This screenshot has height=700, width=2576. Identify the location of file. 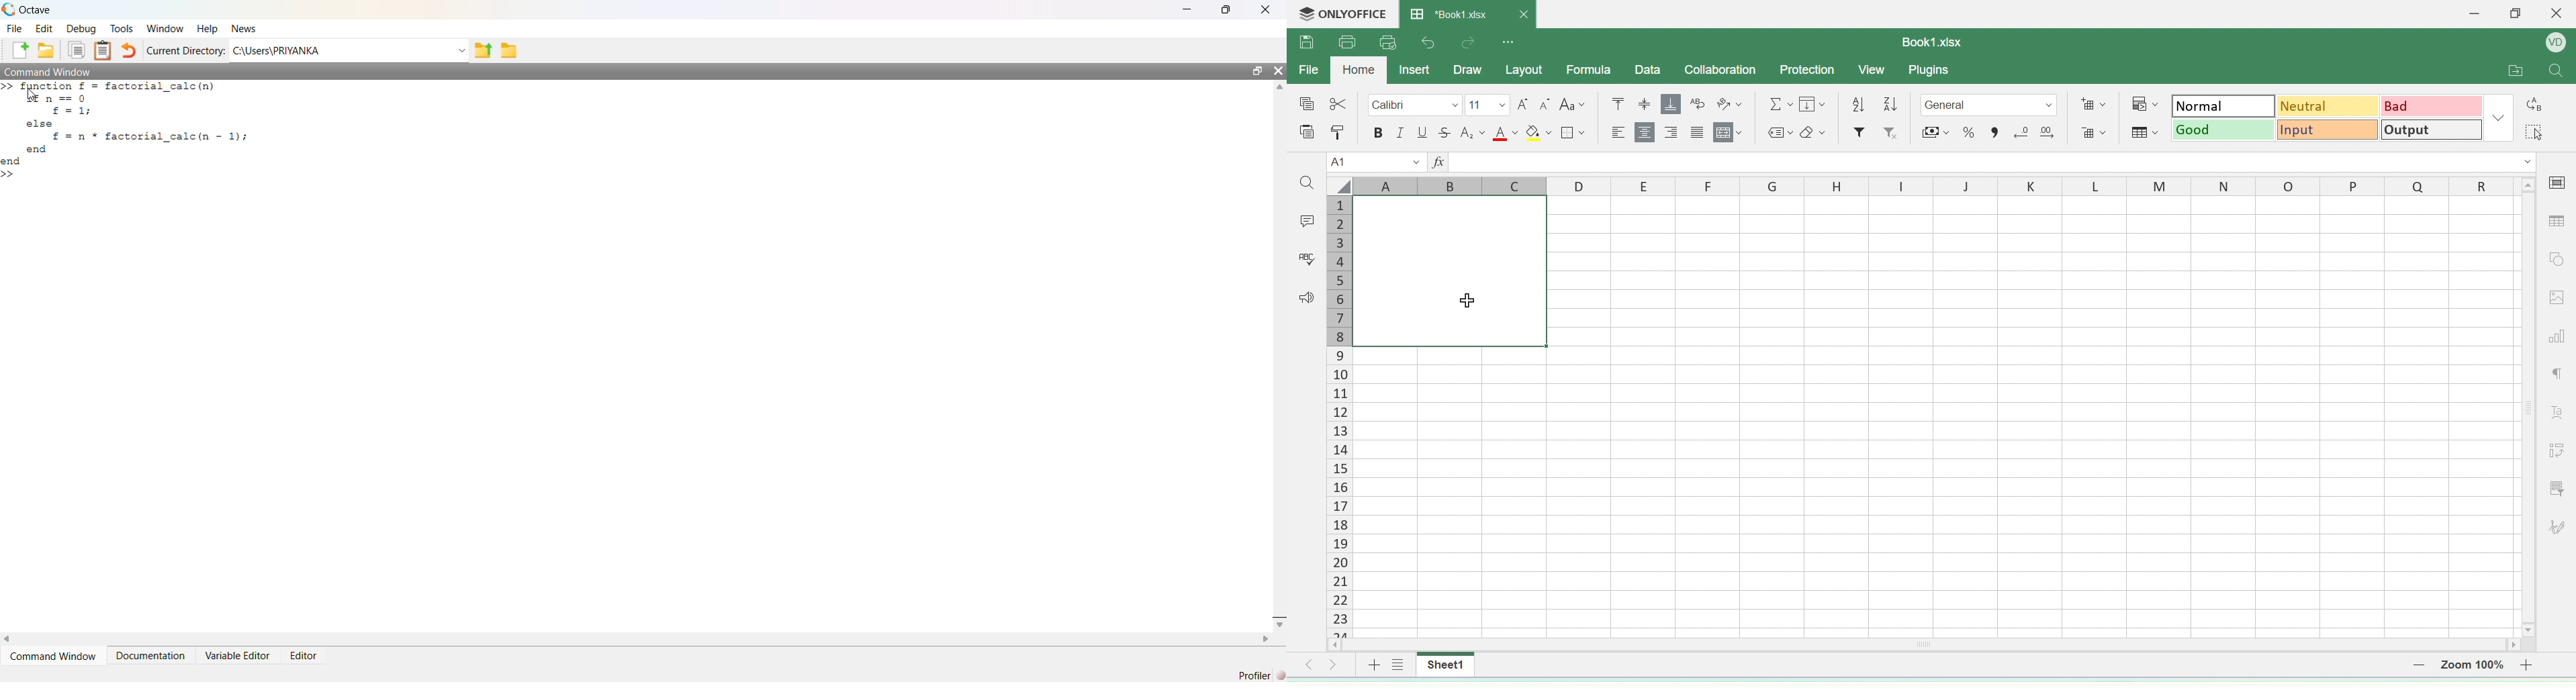
(1312, 72).